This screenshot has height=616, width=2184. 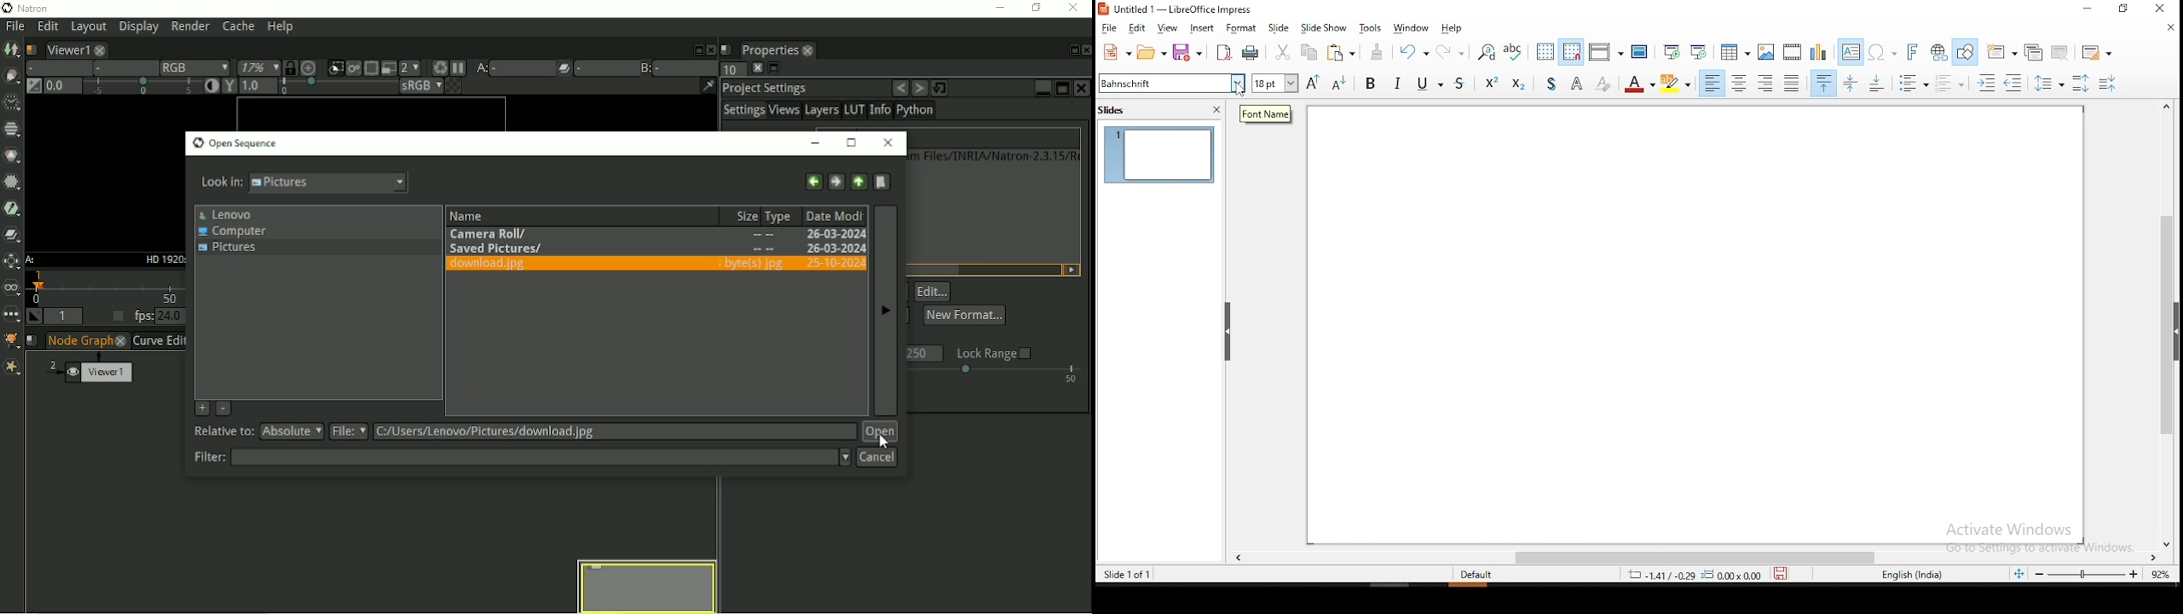 What do you see at coordinates (1153, 51) in the screenshot?
I see `open` at bounding box center [1153, 51].